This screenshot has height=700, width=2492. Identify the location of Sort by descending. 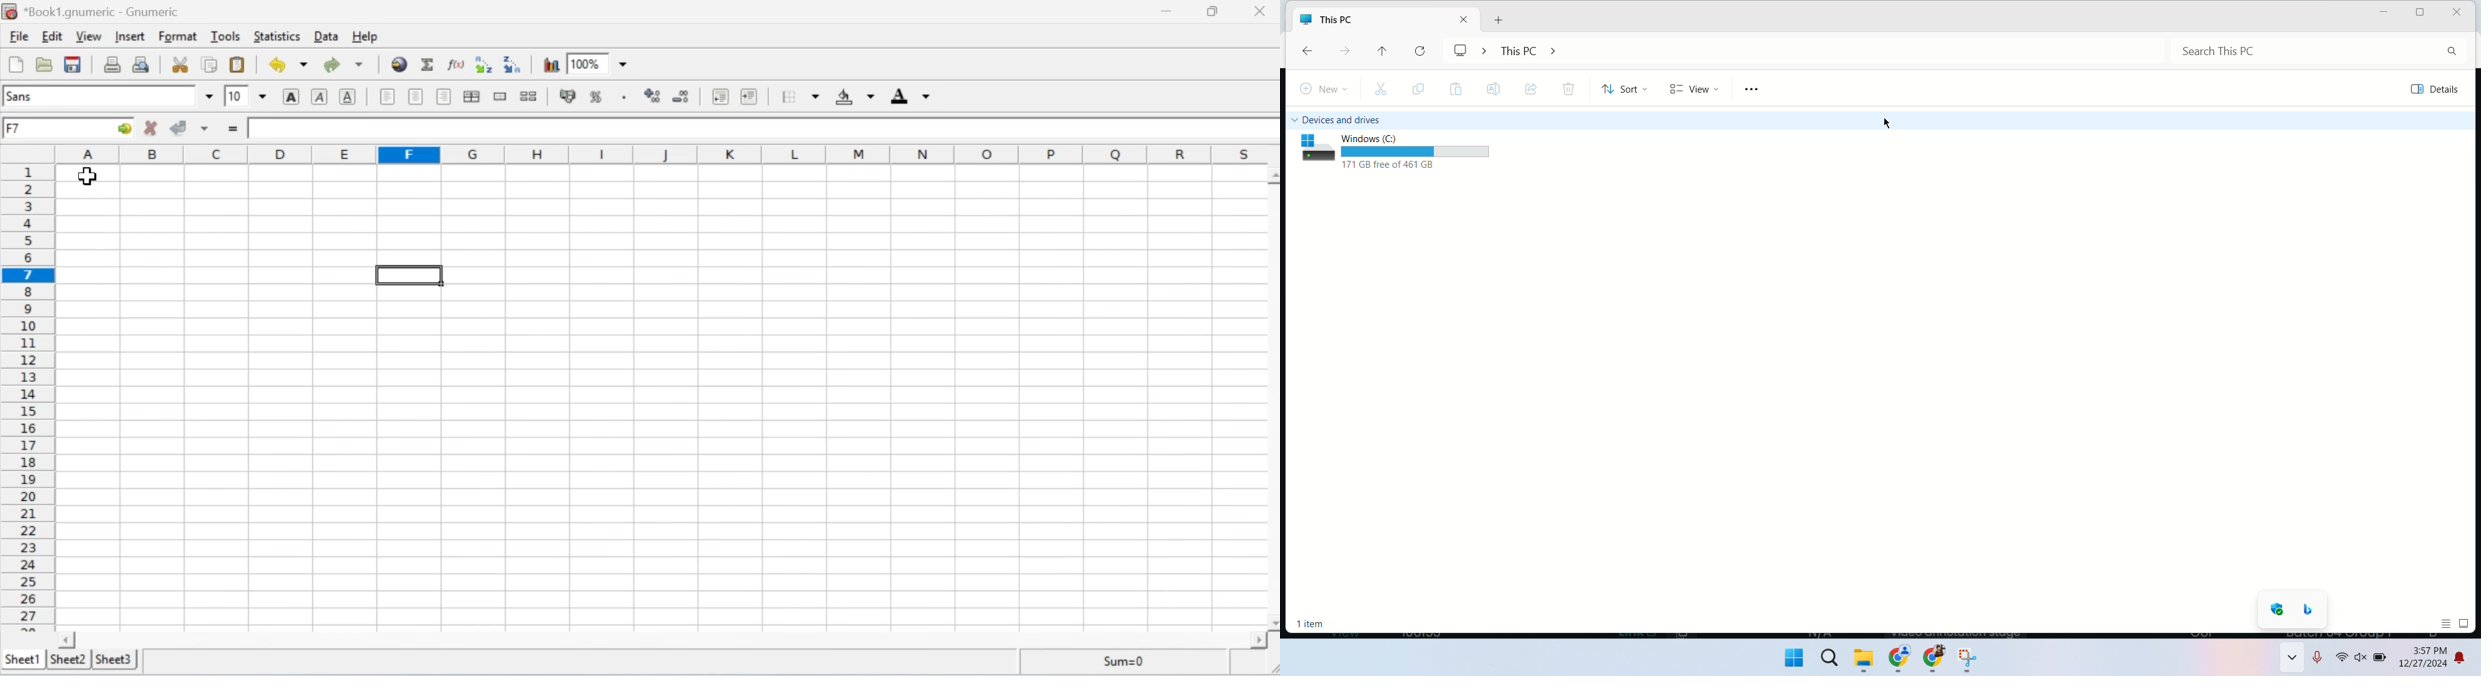
(515, 65).